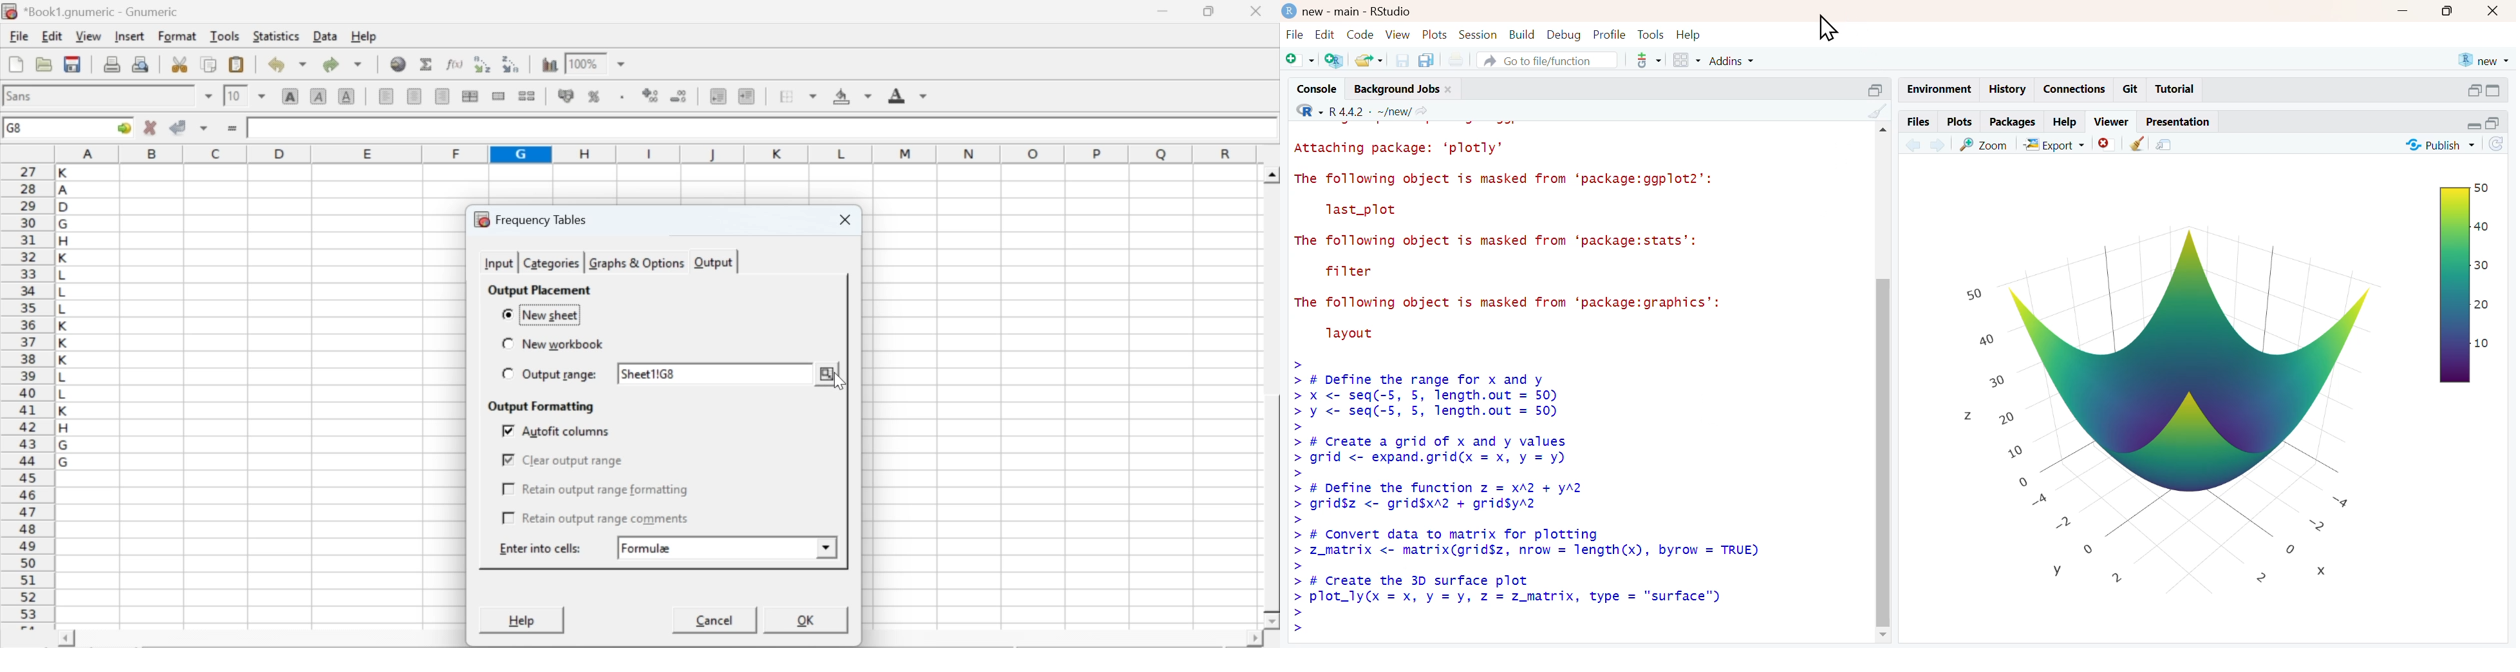  Describe the element at coordinates (1303, 110) in the screenshot. I see `select language` at that location.